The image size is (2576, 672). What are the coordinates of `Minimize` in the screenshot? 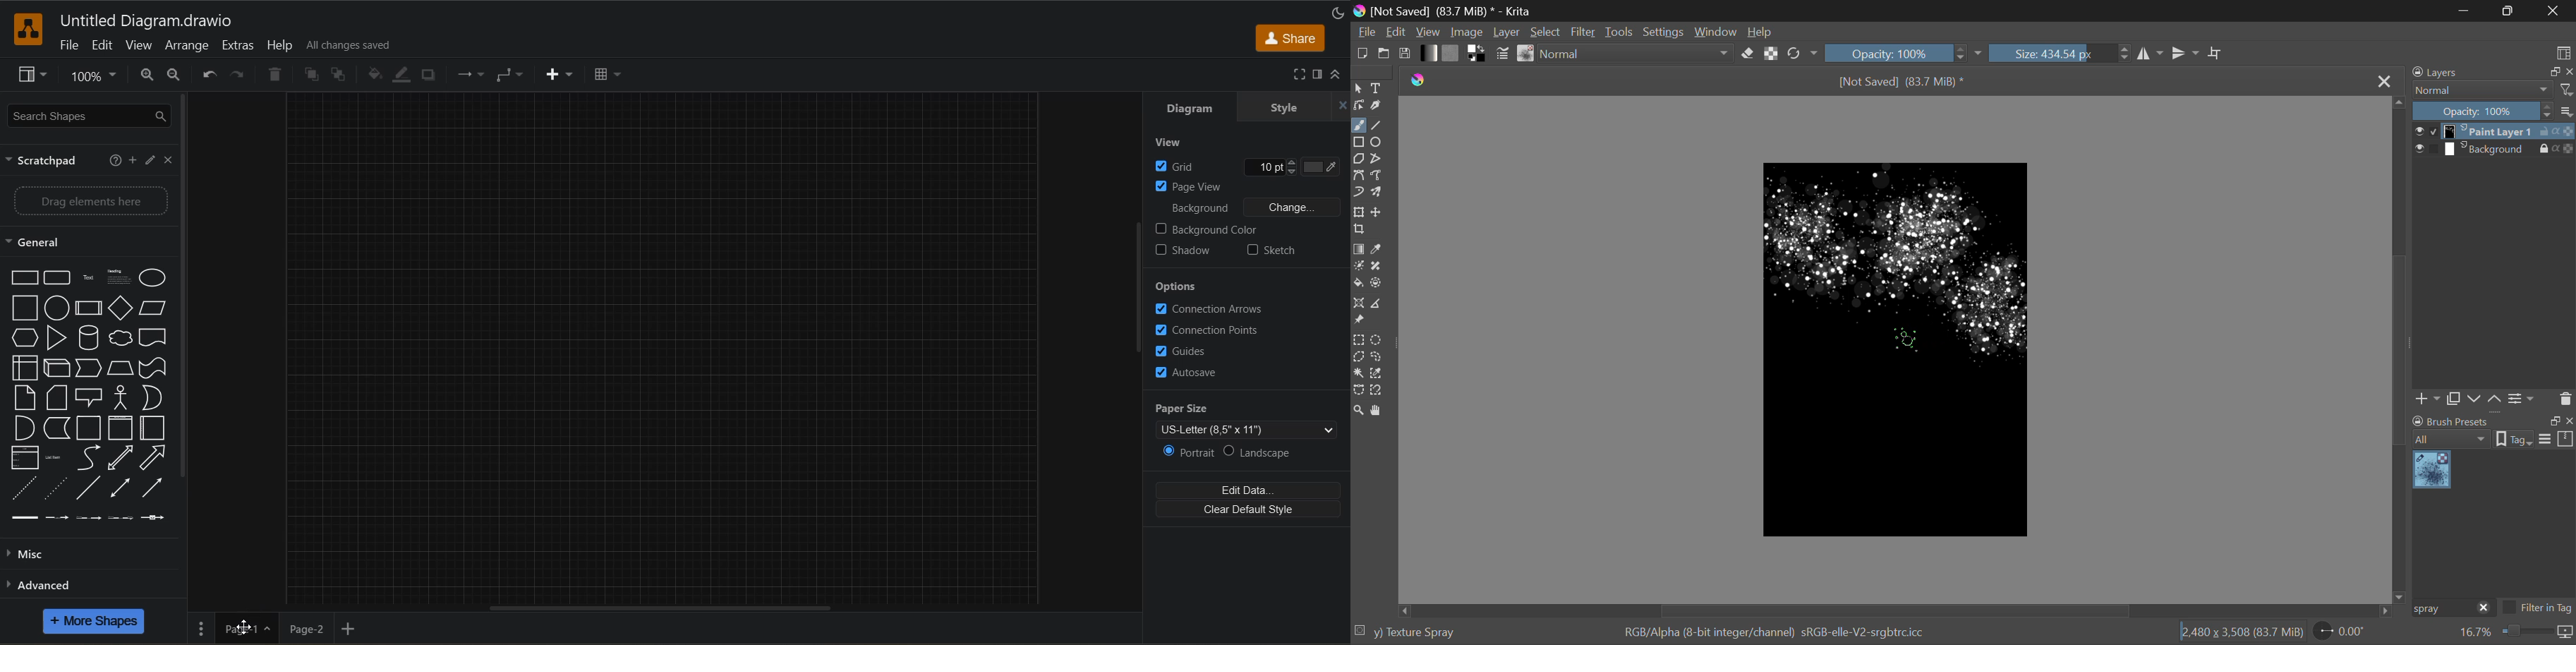 It's located at (2511, 10).